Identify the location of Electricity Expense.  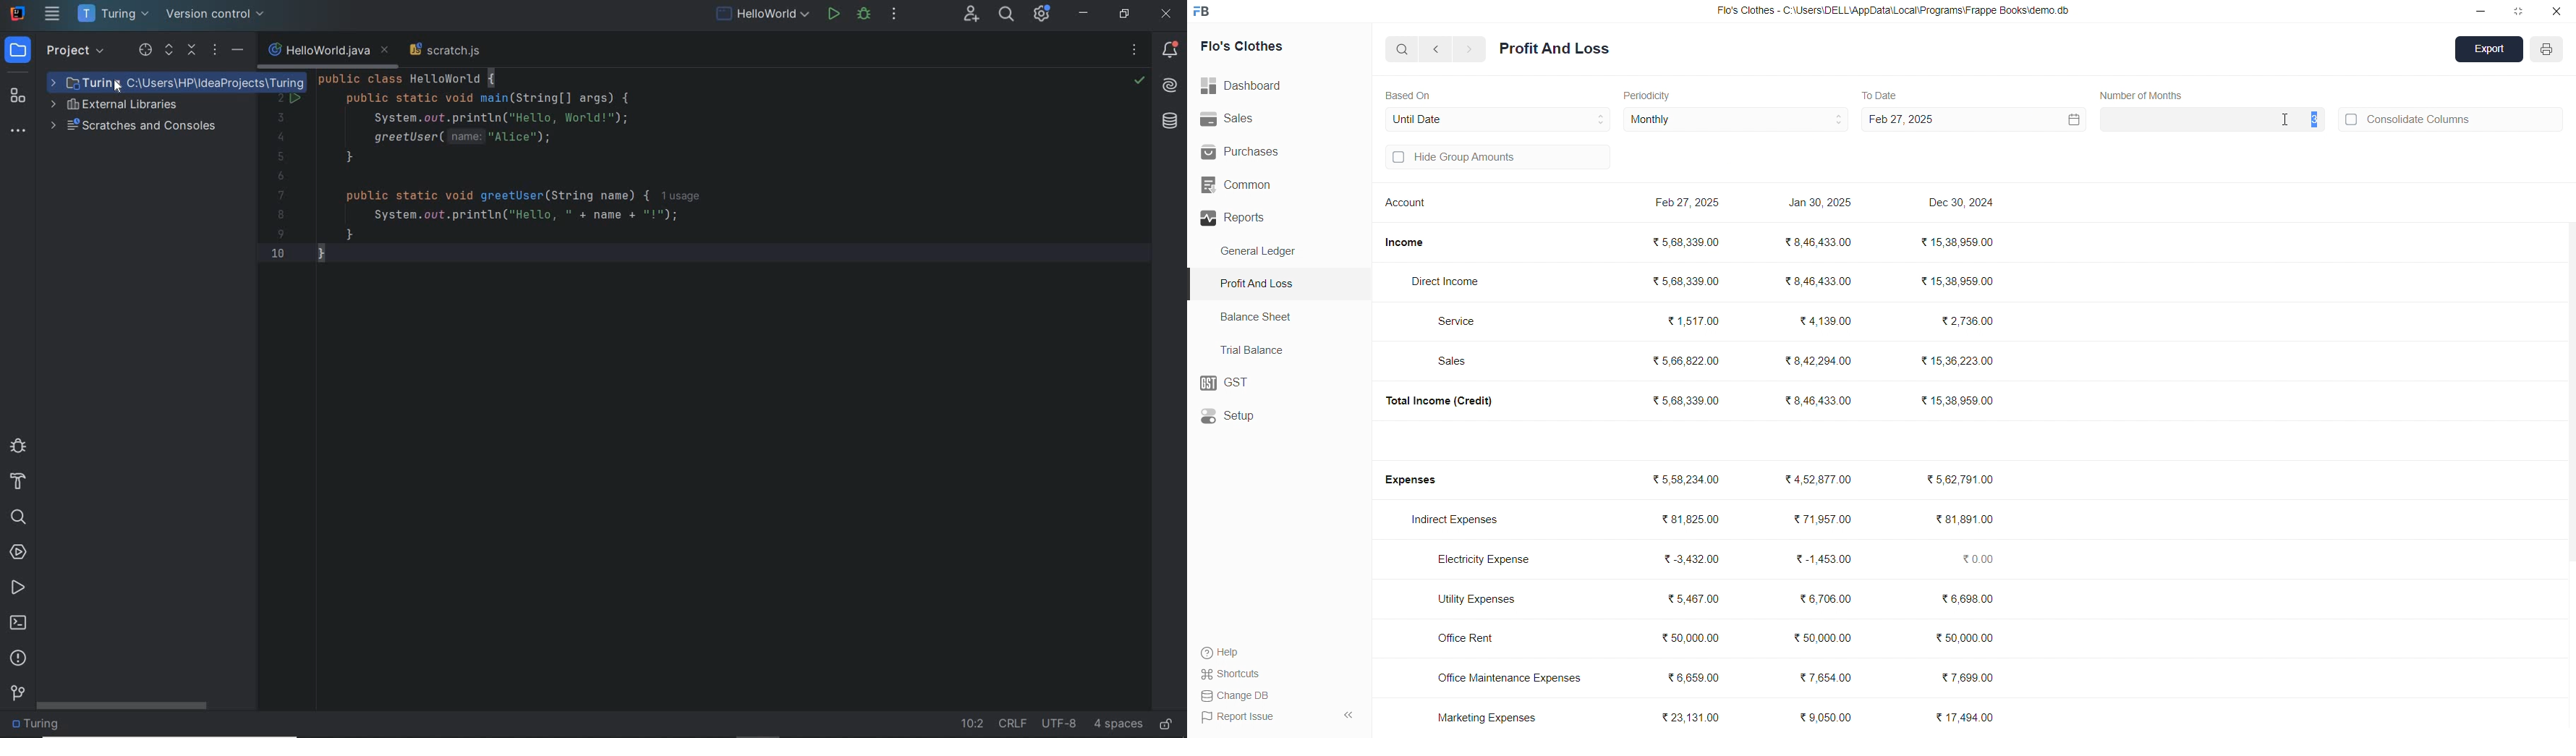
(1488, 561).